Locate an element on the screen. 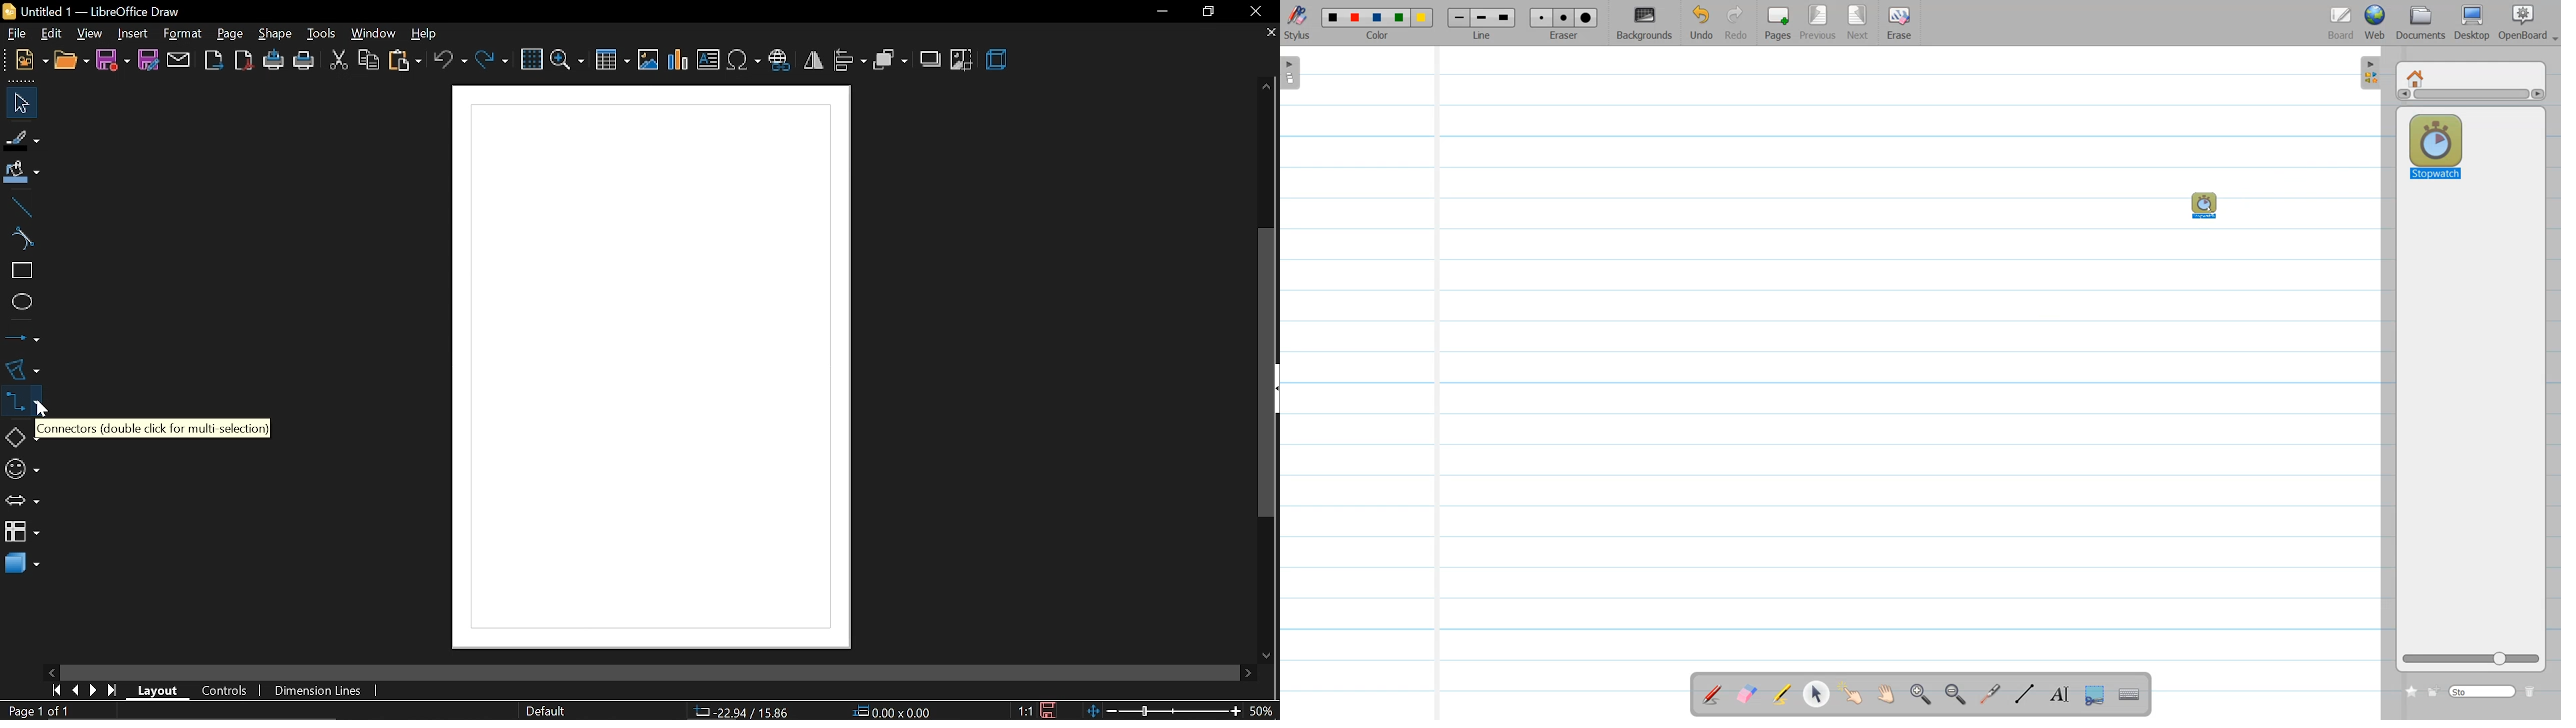  grid is located at coordinates (530, 59).